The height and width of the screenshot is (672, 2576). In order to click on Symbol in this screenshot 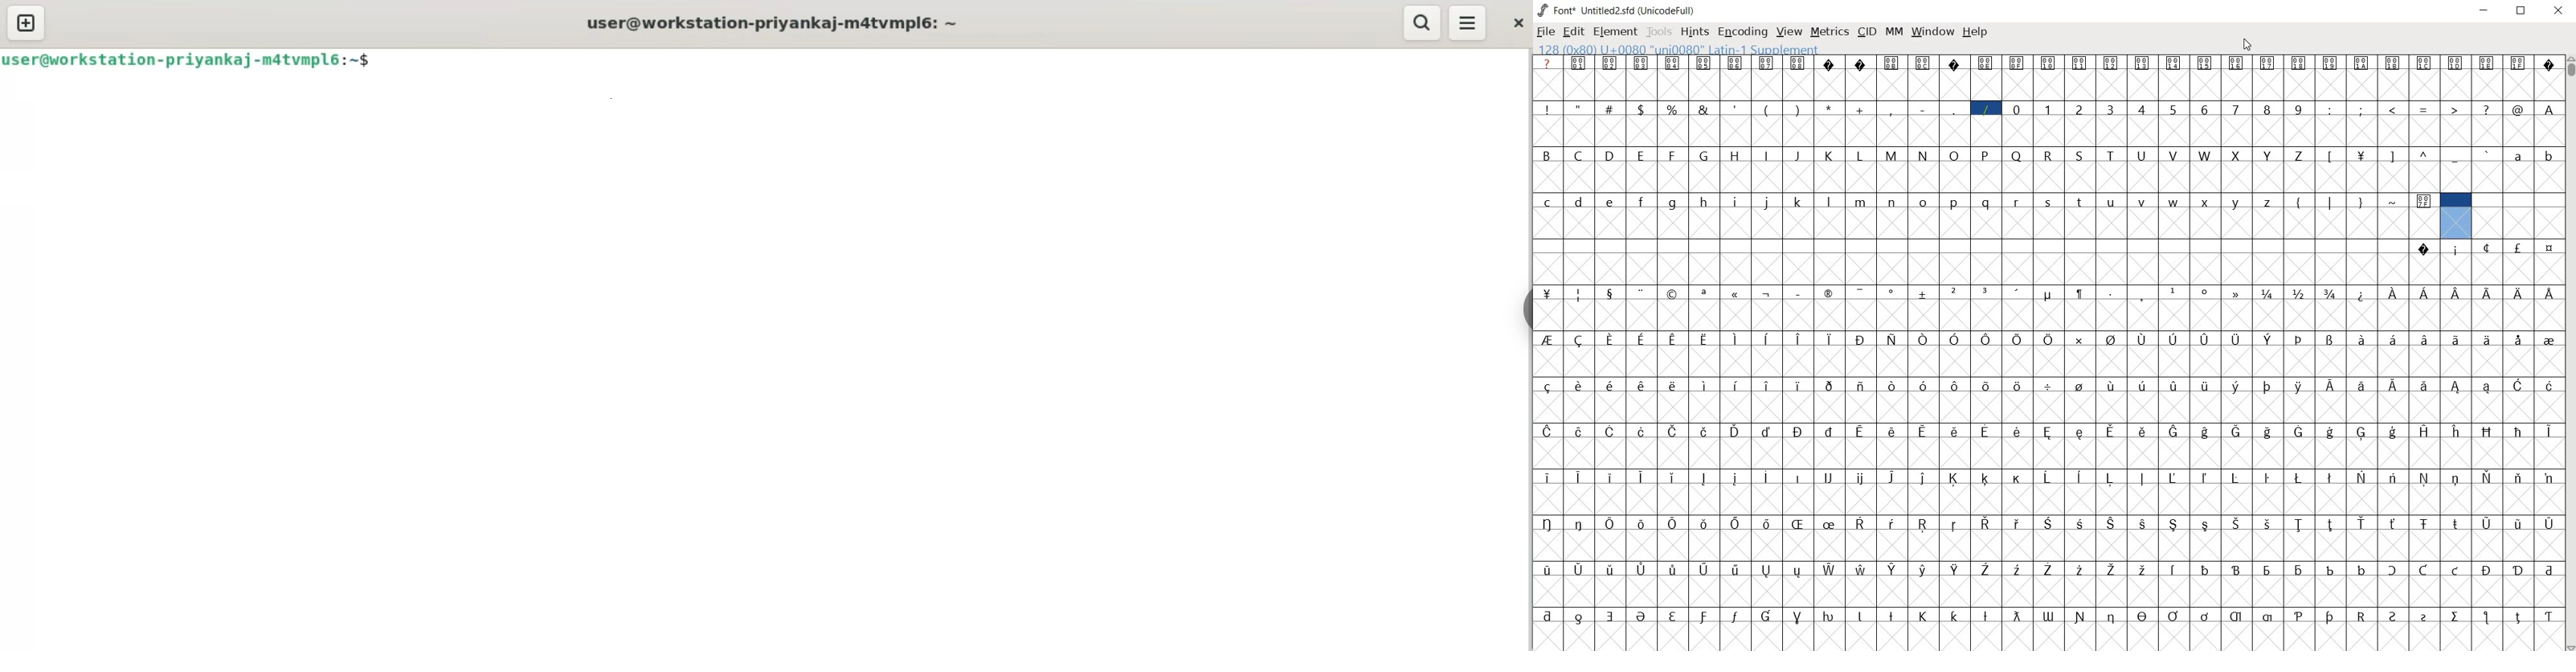, I will do `click(2392, 478)`.